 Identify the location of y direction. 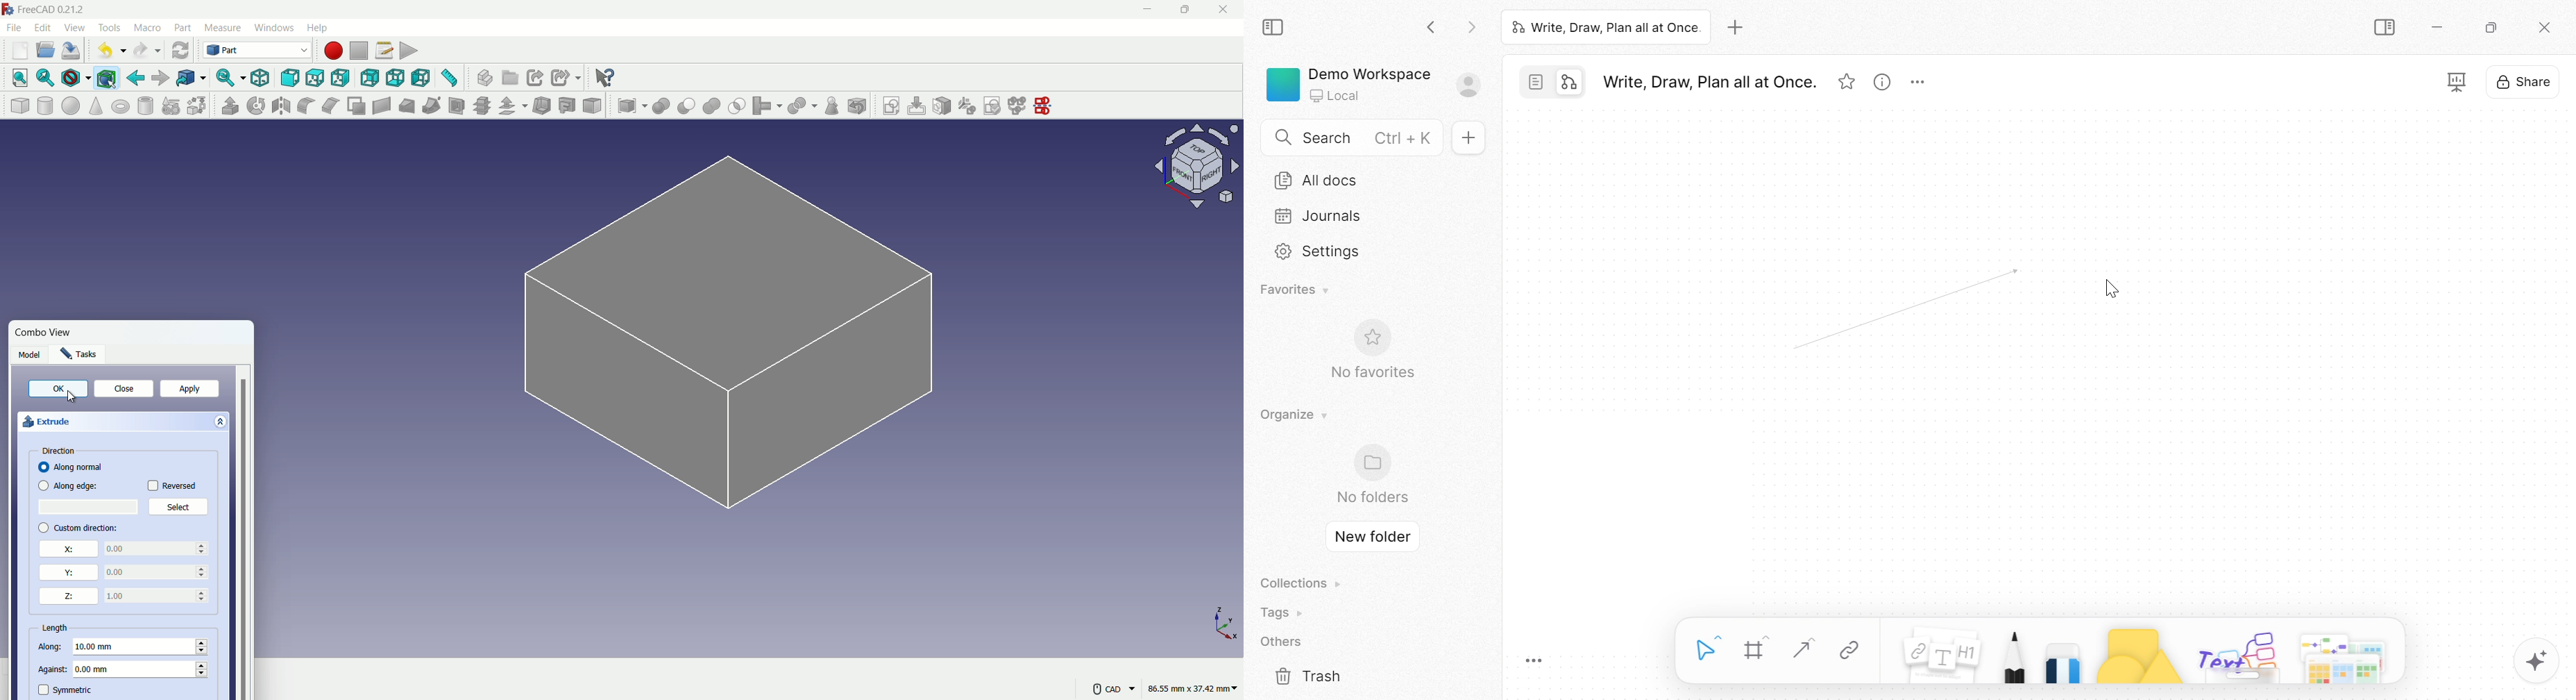
(67, 572).